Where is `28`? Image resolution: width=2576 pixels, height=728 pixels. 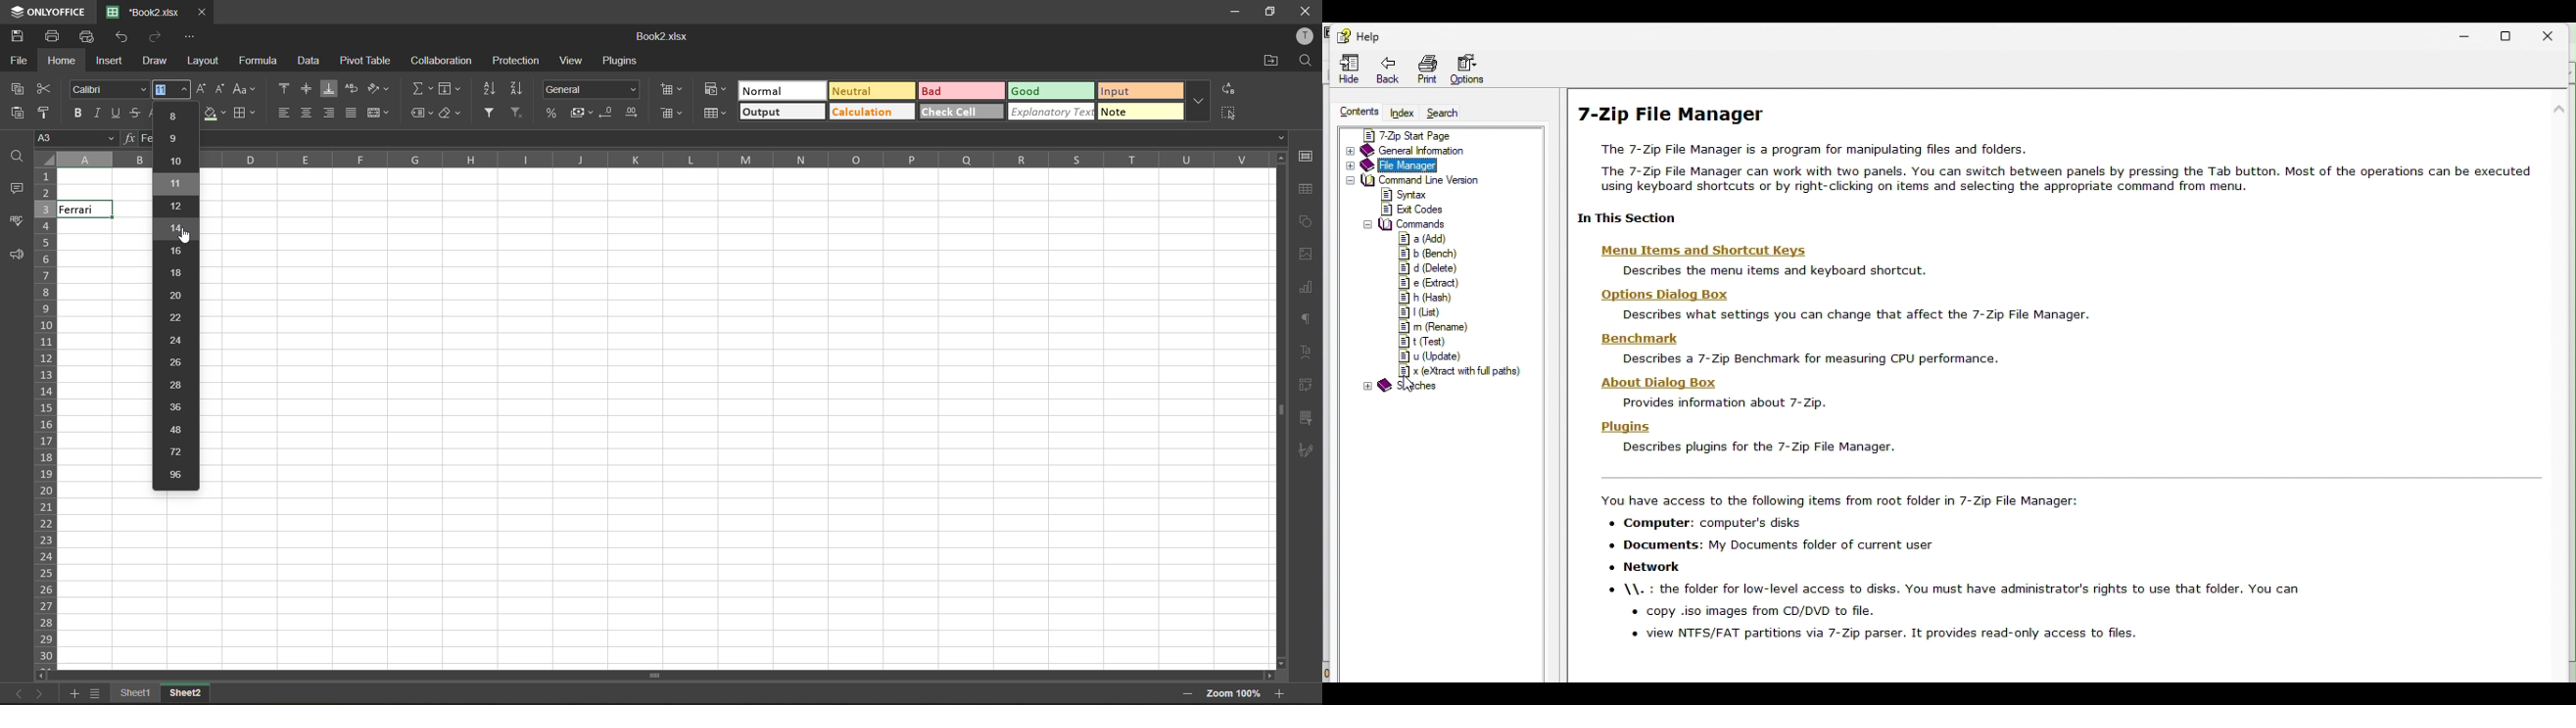
28 is located at coordinates (176, 386).